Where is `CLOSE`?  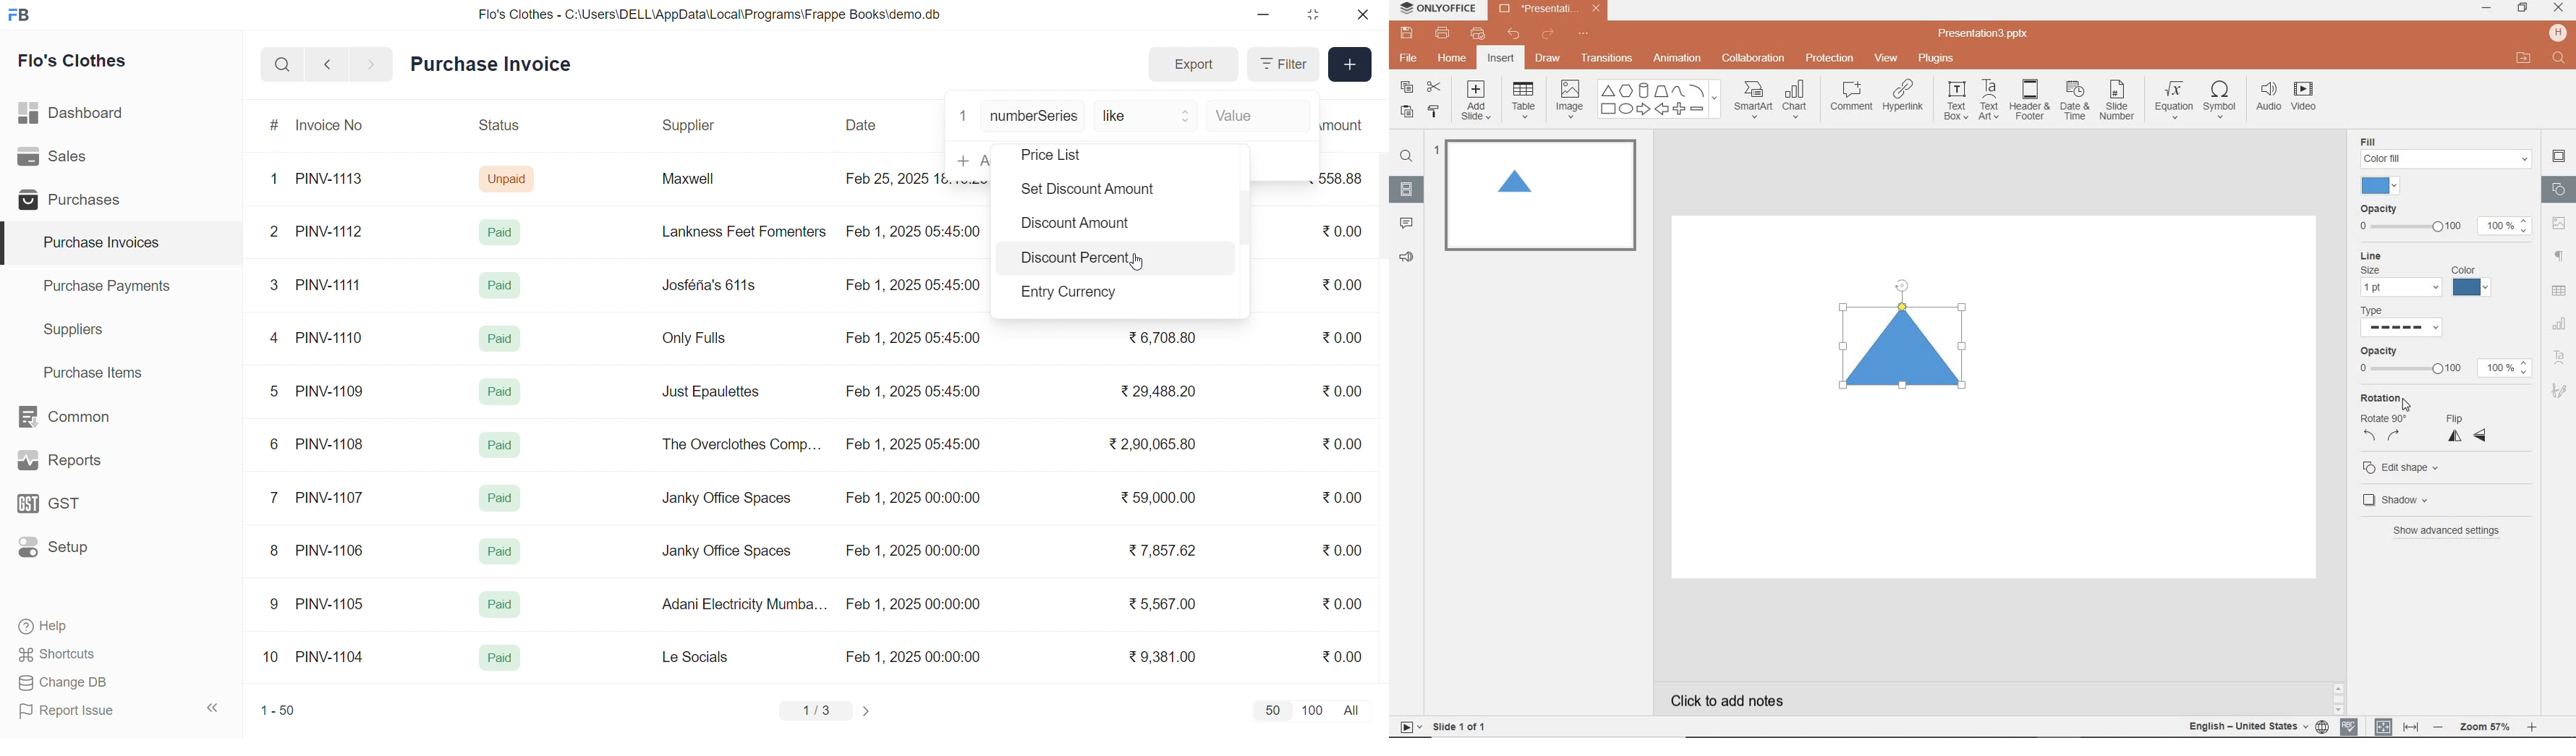
CLOSE is located at coordinates (2559, 8).